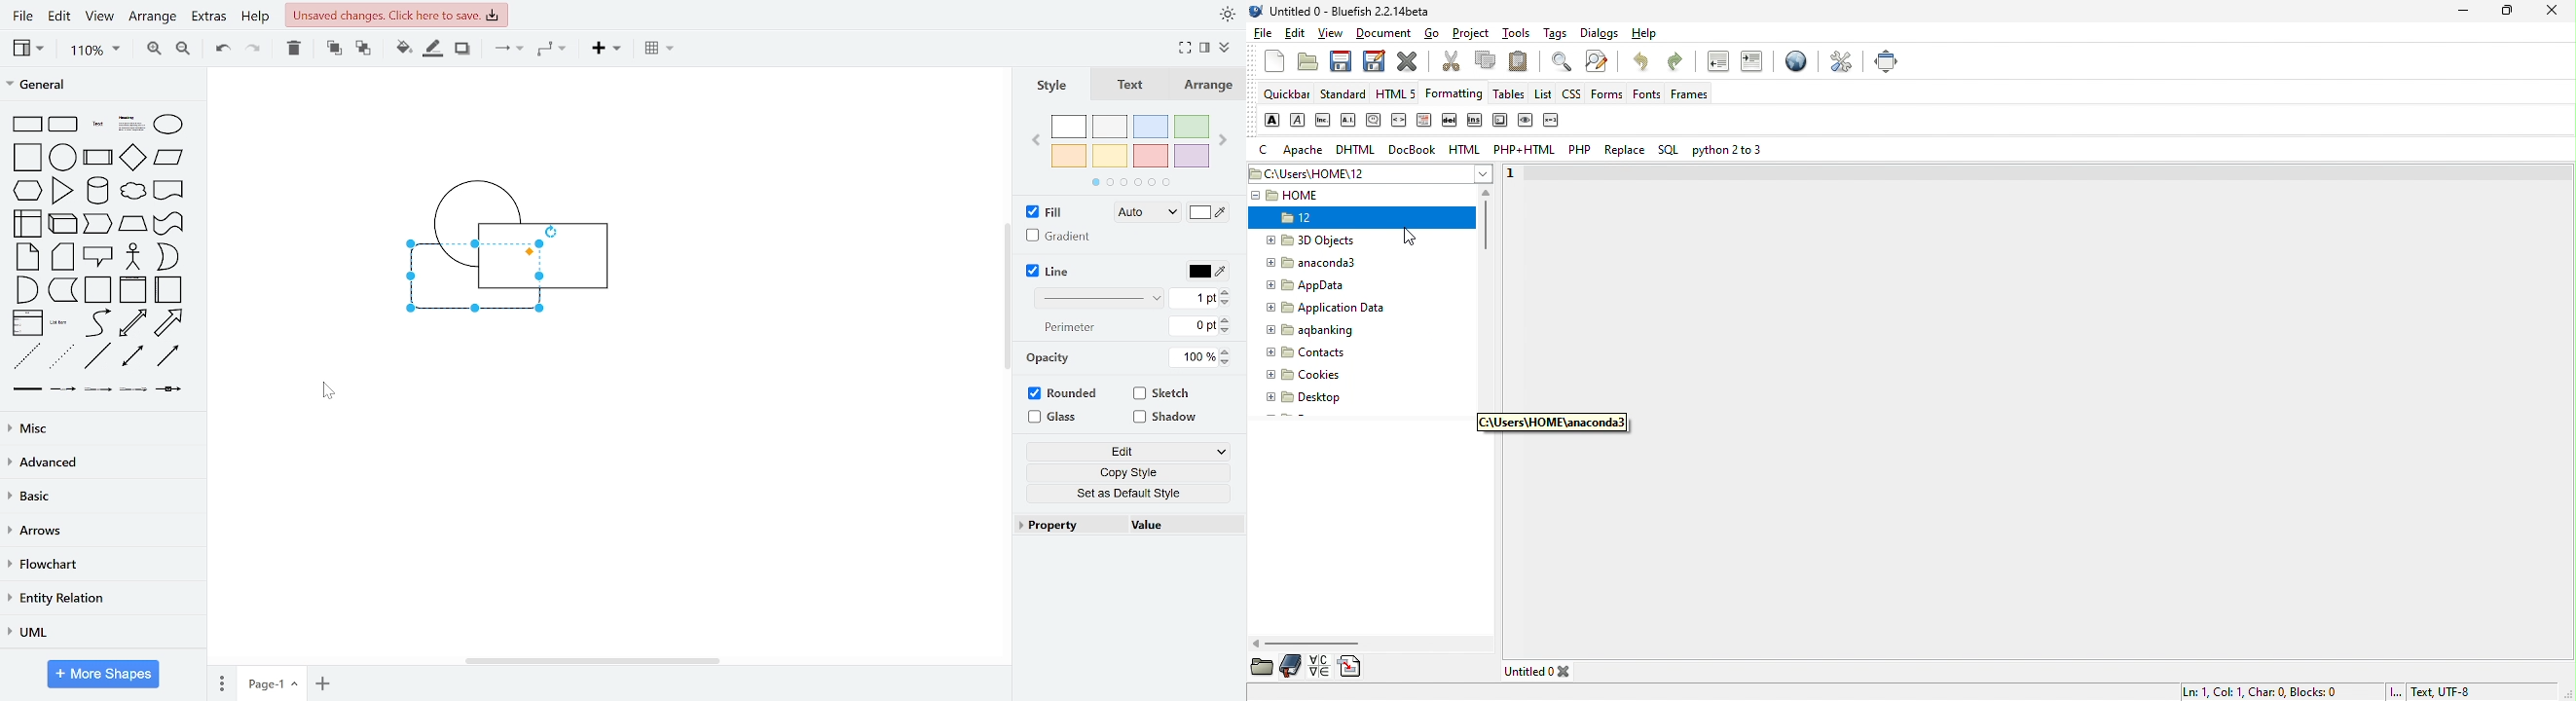 This screenshot has width=2576, height=728. Describe the element at coordinates (130, 124) in the screenshot. I see `heading` at that location.